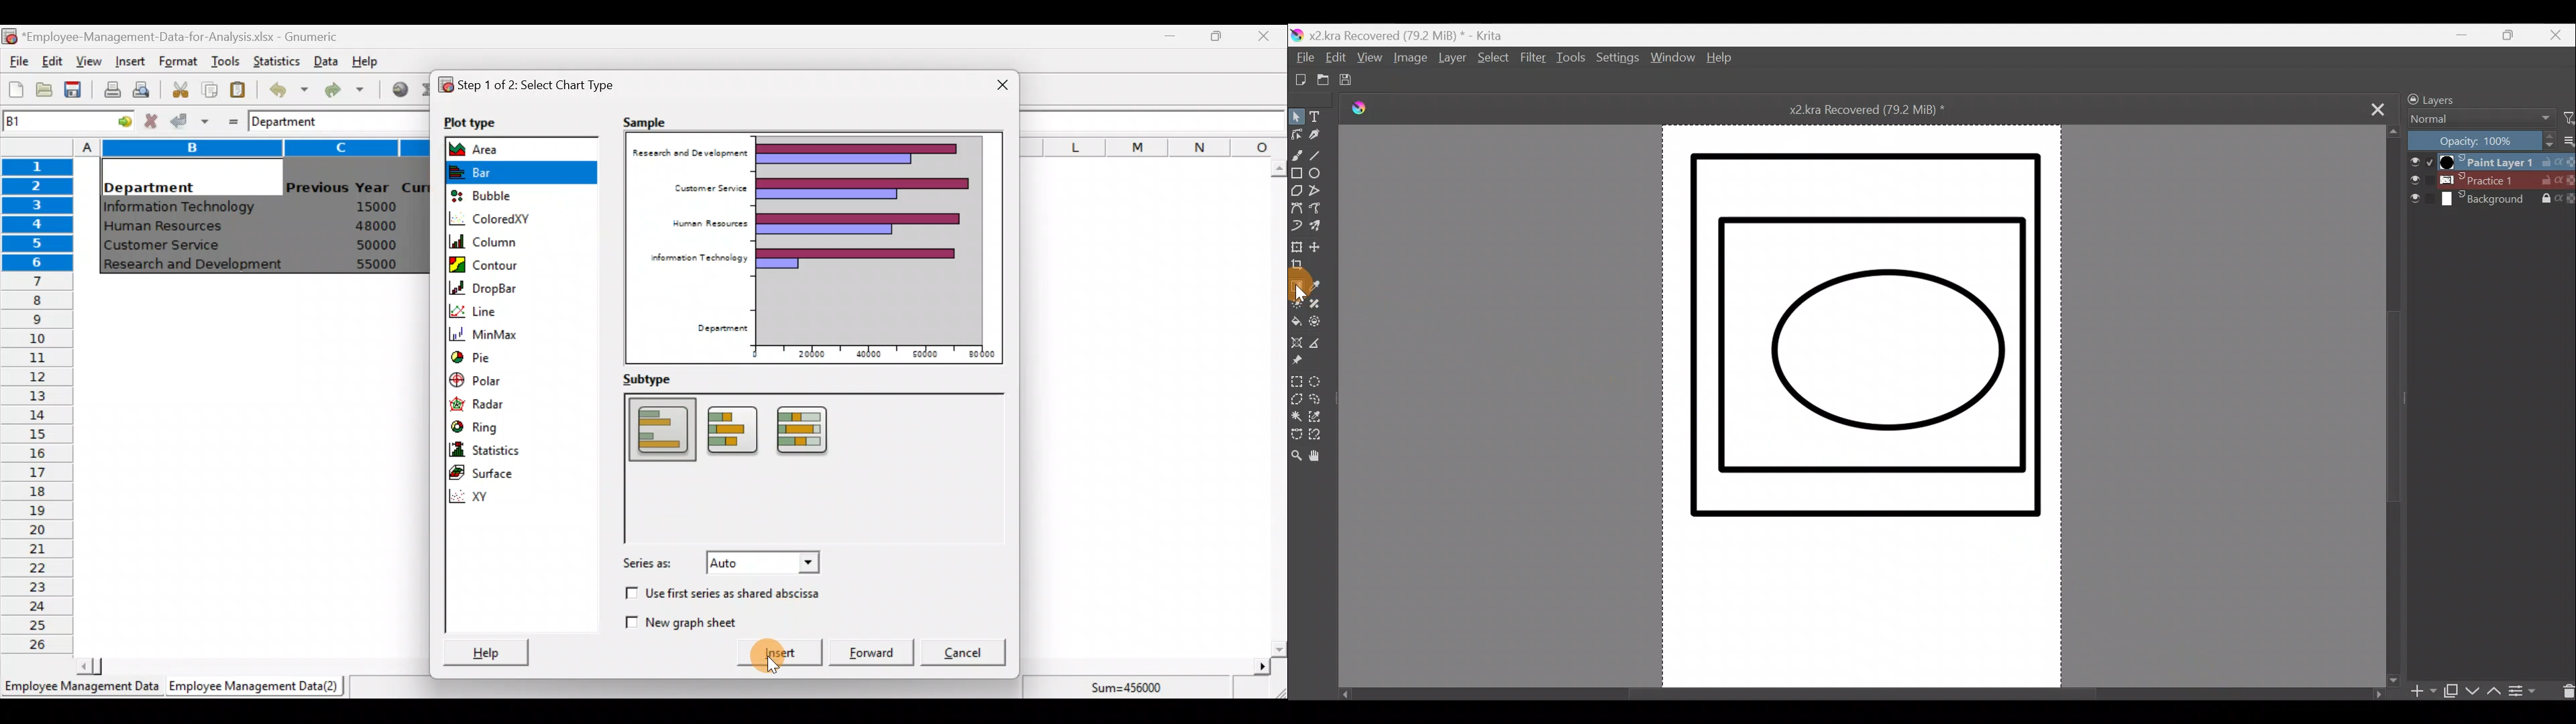 The height and width of the screenshot is (728, 2576). What do you see at coordinates (2476, 120) in the screenshot?
I see `Blending mode` at bounding box center [2476, 120].